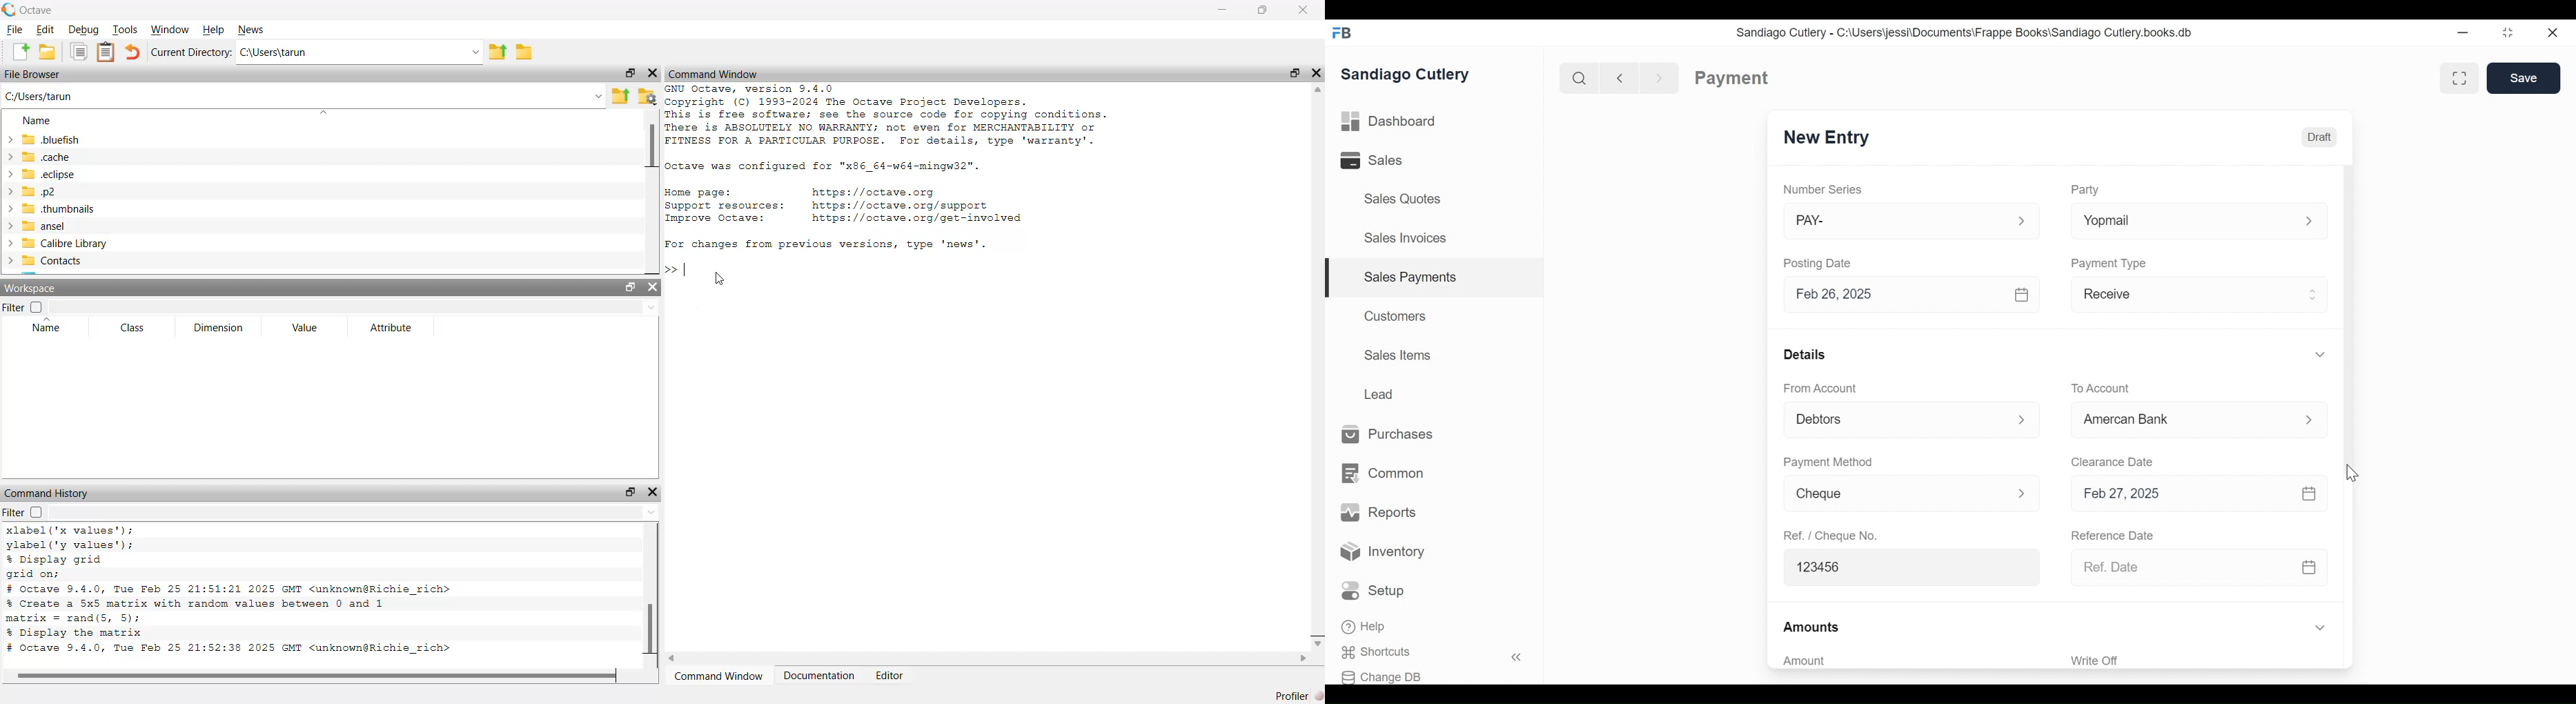 This screenshot has width=2576, height=728. I want to click on Sales Items, so click(1398, 355).